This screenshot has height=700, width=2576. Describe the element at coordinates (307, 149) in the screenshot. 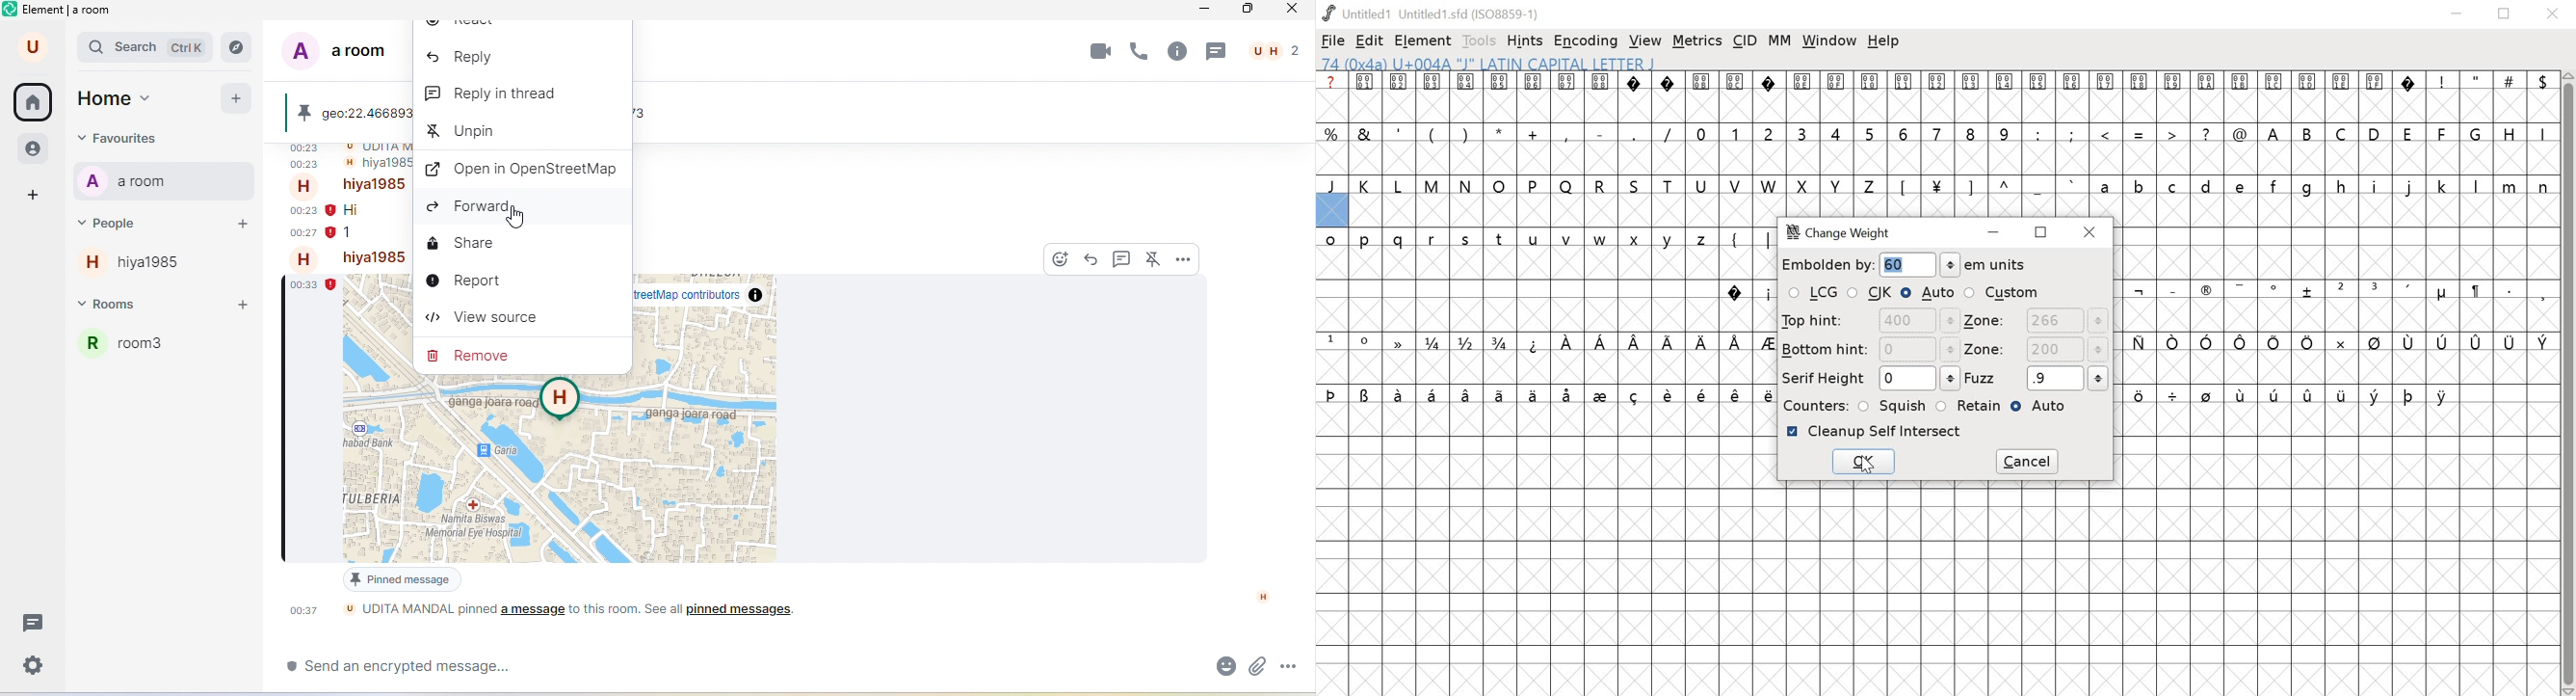

I see `00.23` at that location.